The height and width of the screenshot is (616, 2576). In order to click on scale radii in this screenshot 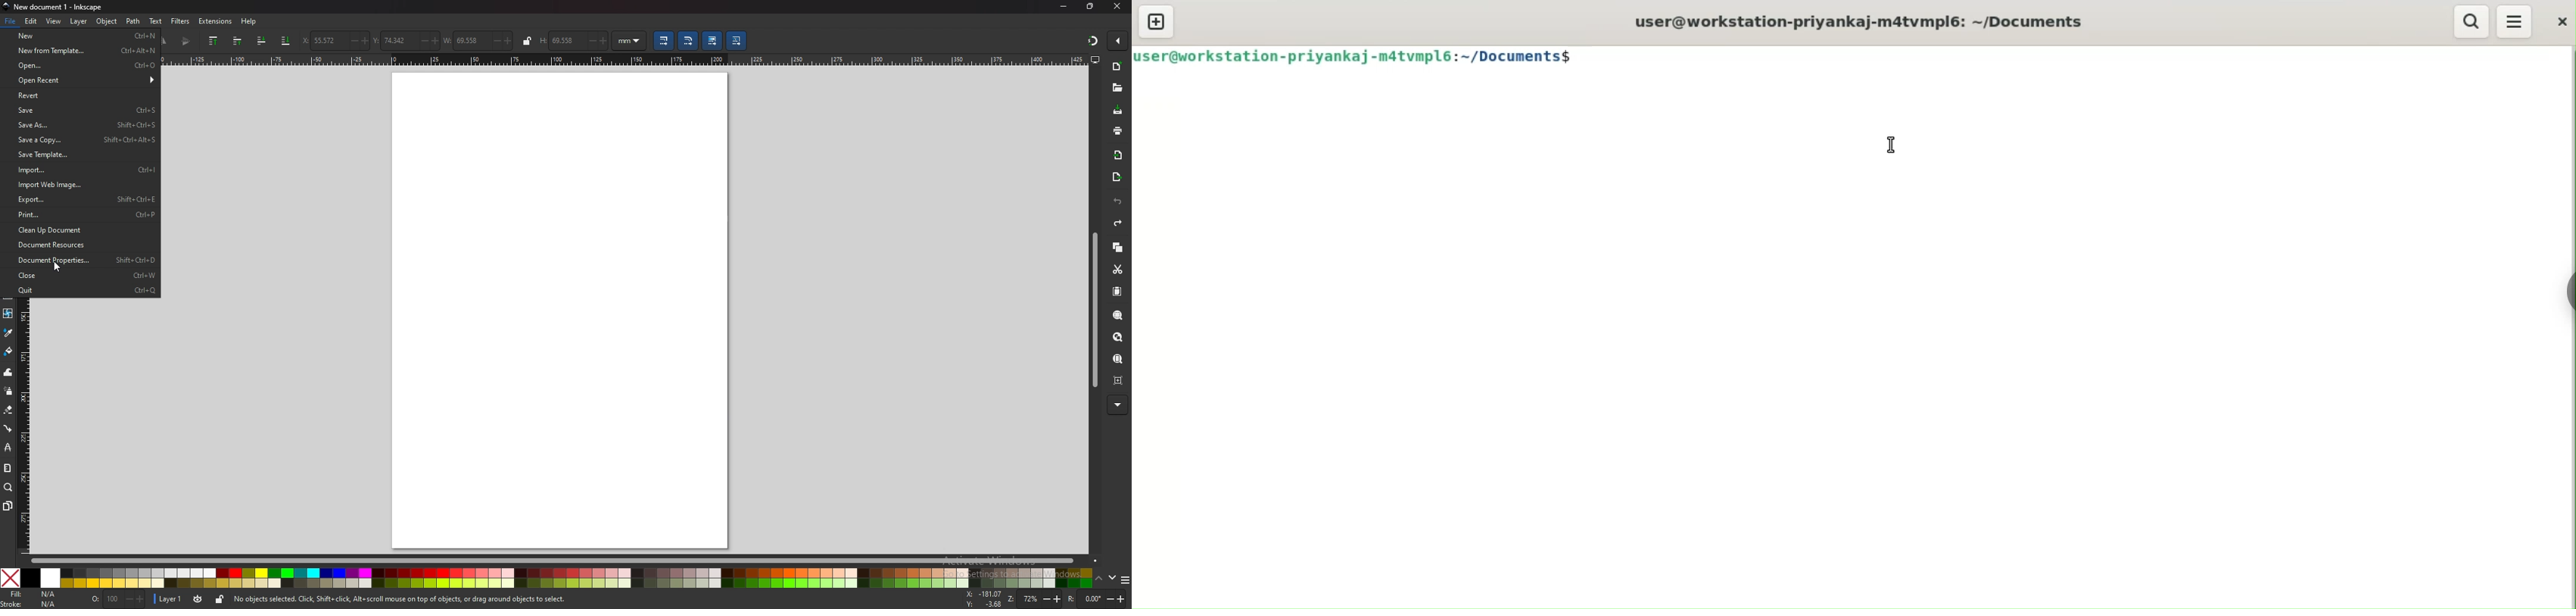, I will do `click(688, 40)`.